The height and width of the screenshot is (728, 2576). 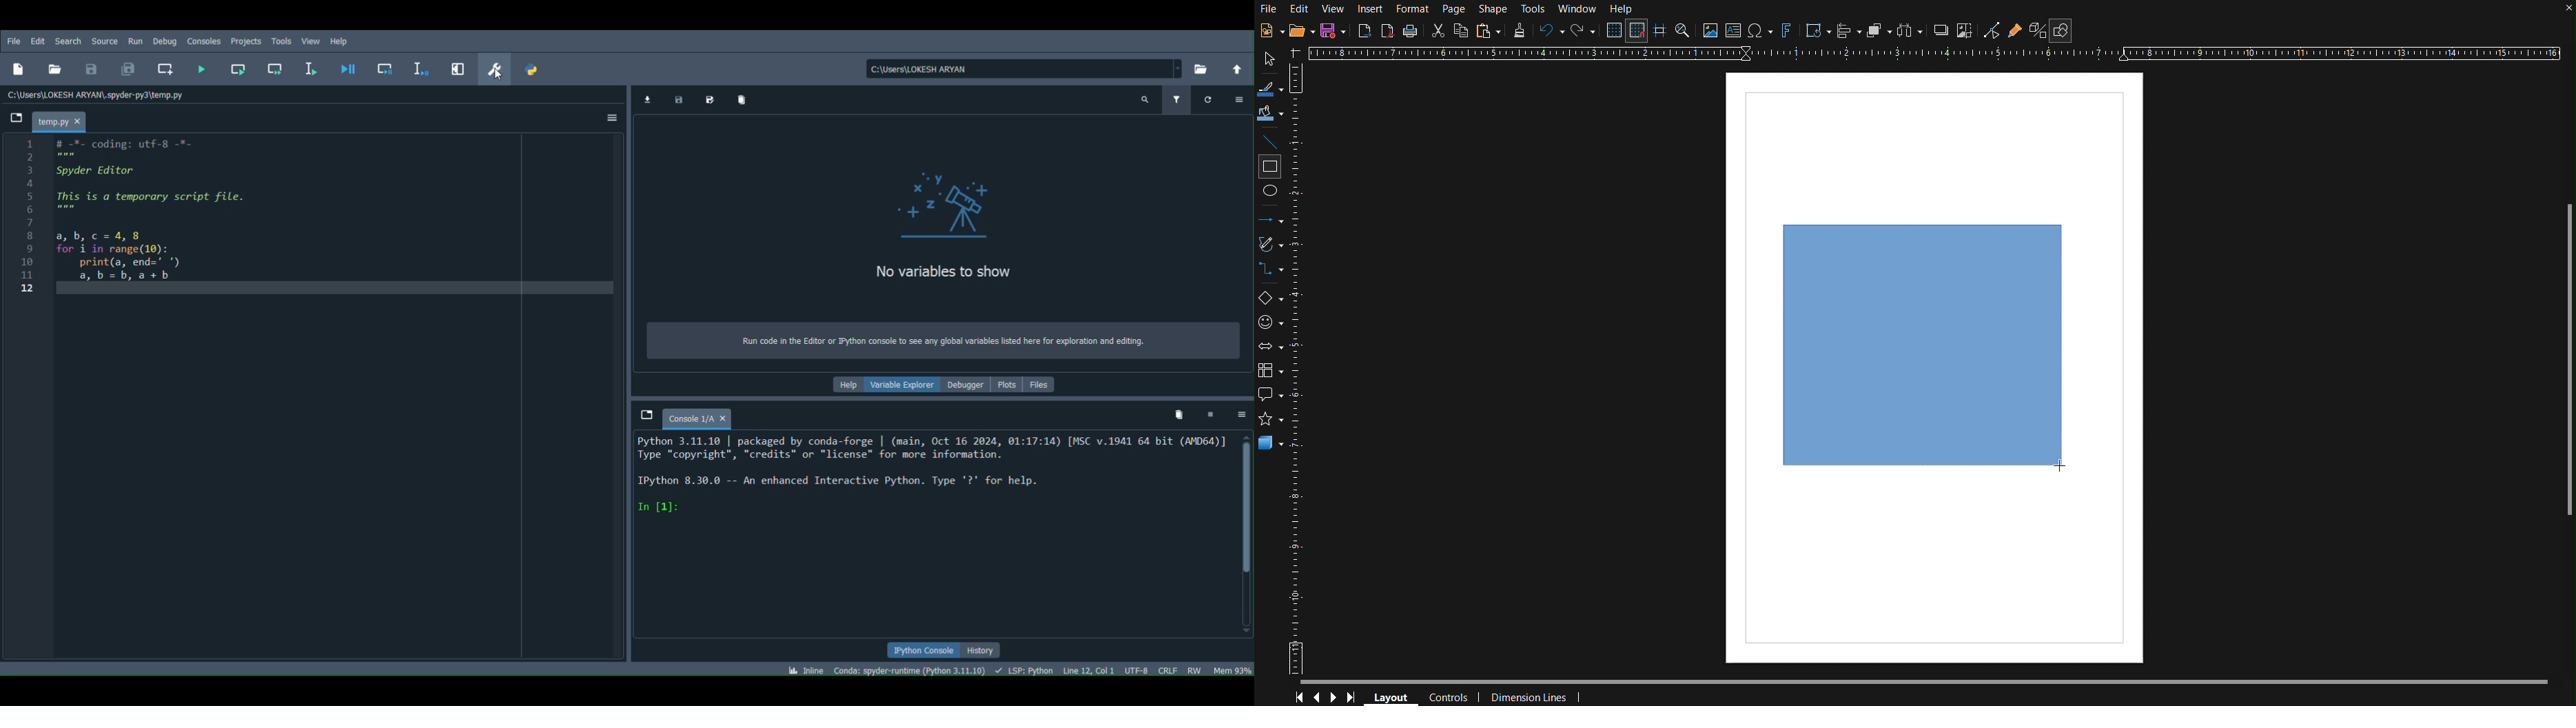 What do you see at coordinates (680, 97) in the screenshot?
I see `Save data` at bounding box center [680, 97].